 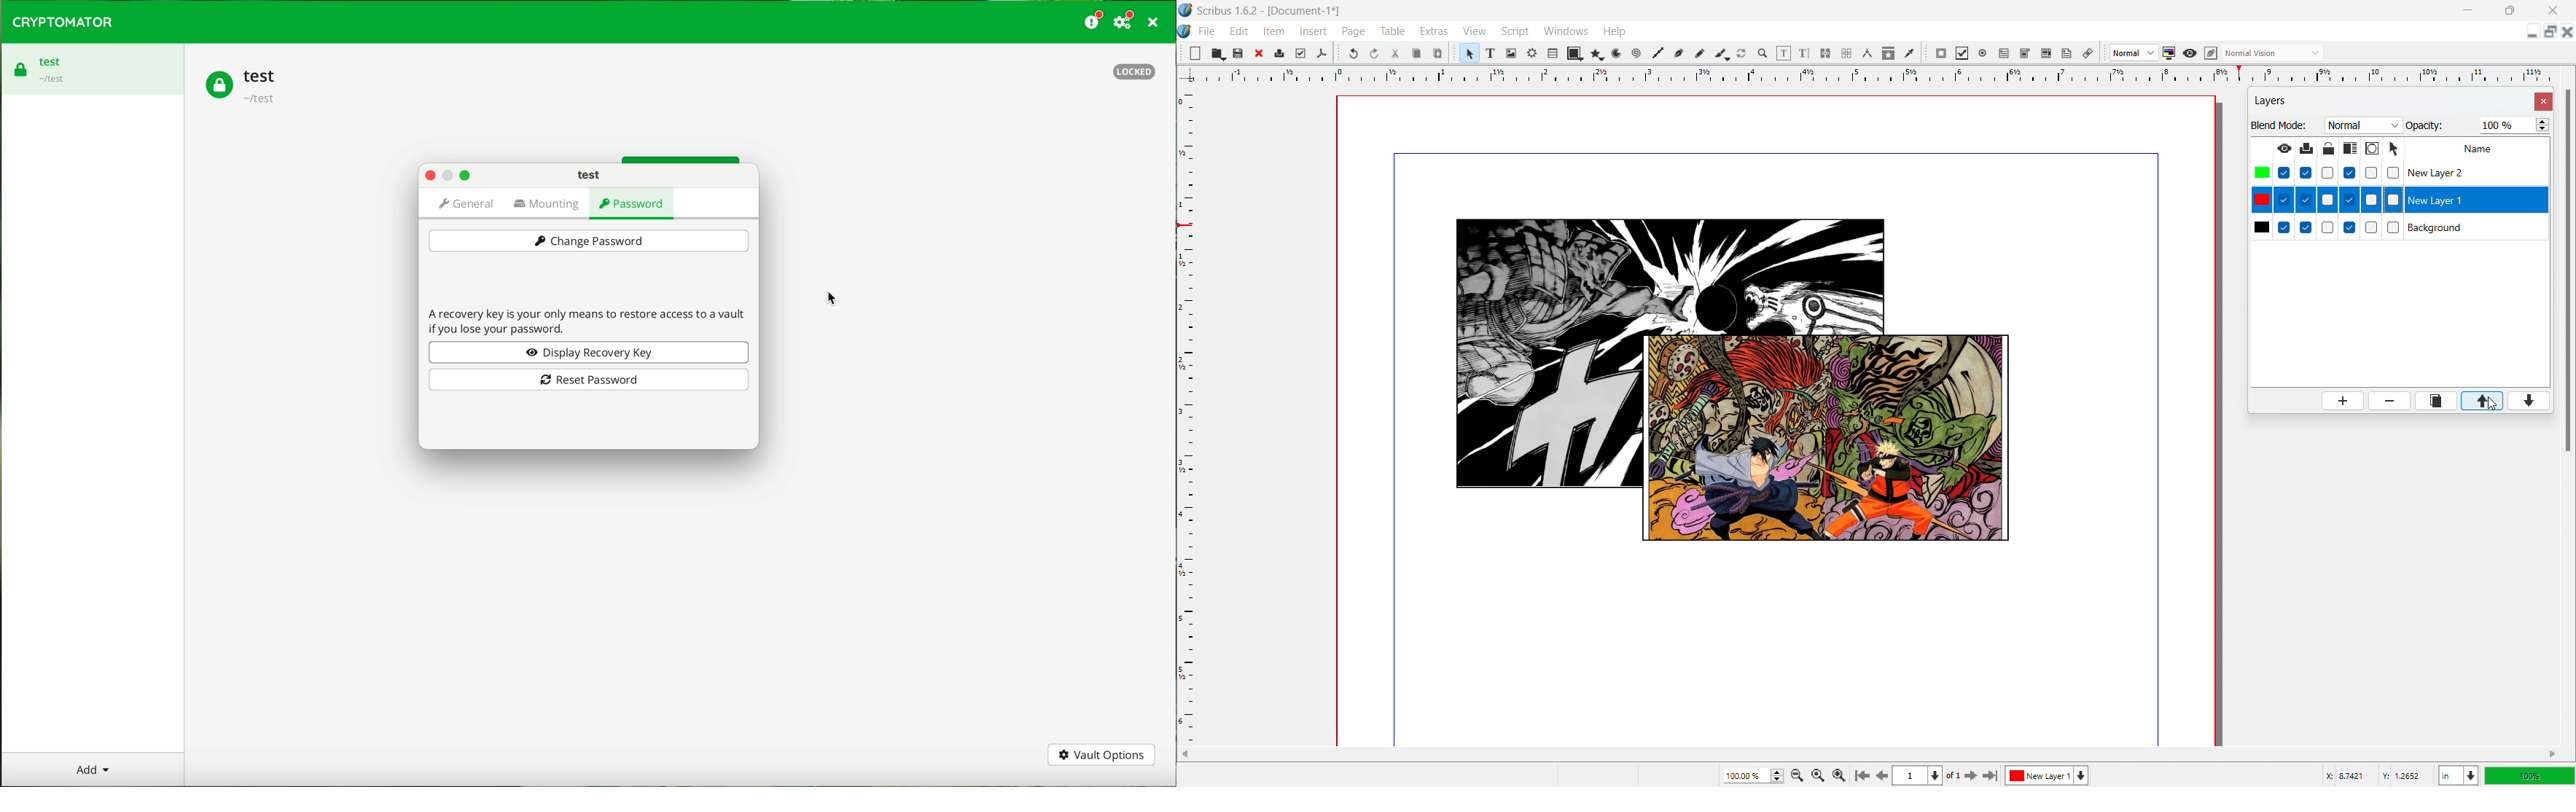 I want to click on go to next page, so click(x=1970, y=775).